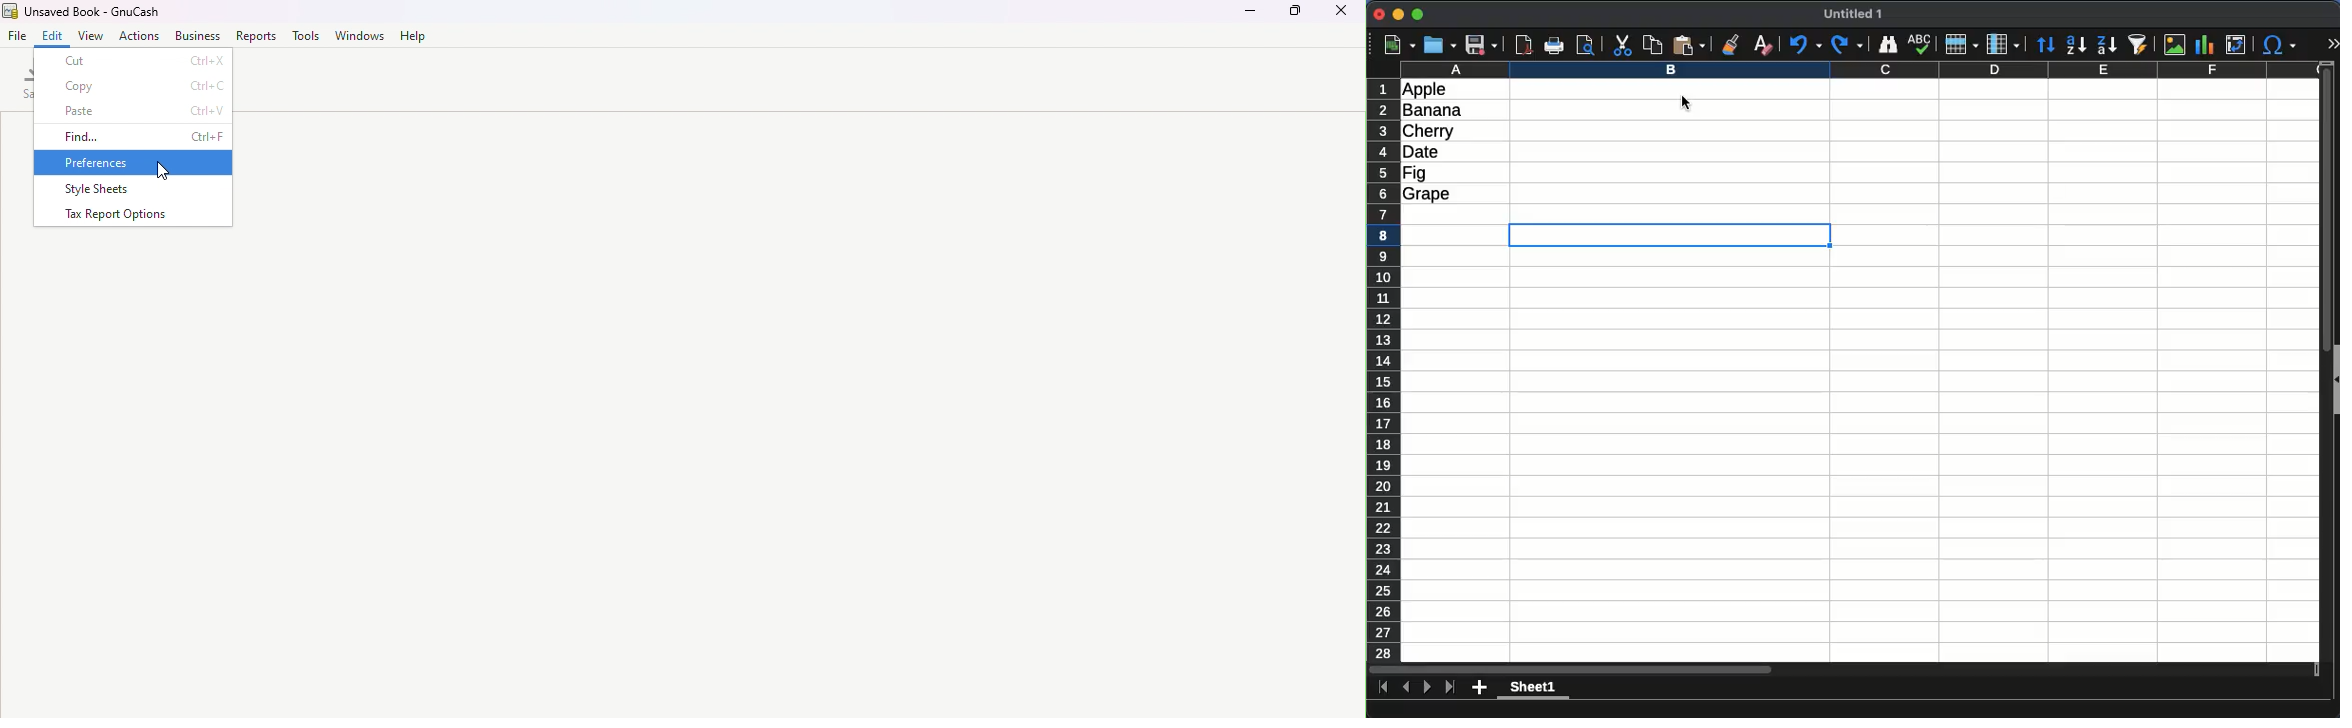 The height and width of the screenshot is (728, 2352). I want to click on close, so click(1379, 14).